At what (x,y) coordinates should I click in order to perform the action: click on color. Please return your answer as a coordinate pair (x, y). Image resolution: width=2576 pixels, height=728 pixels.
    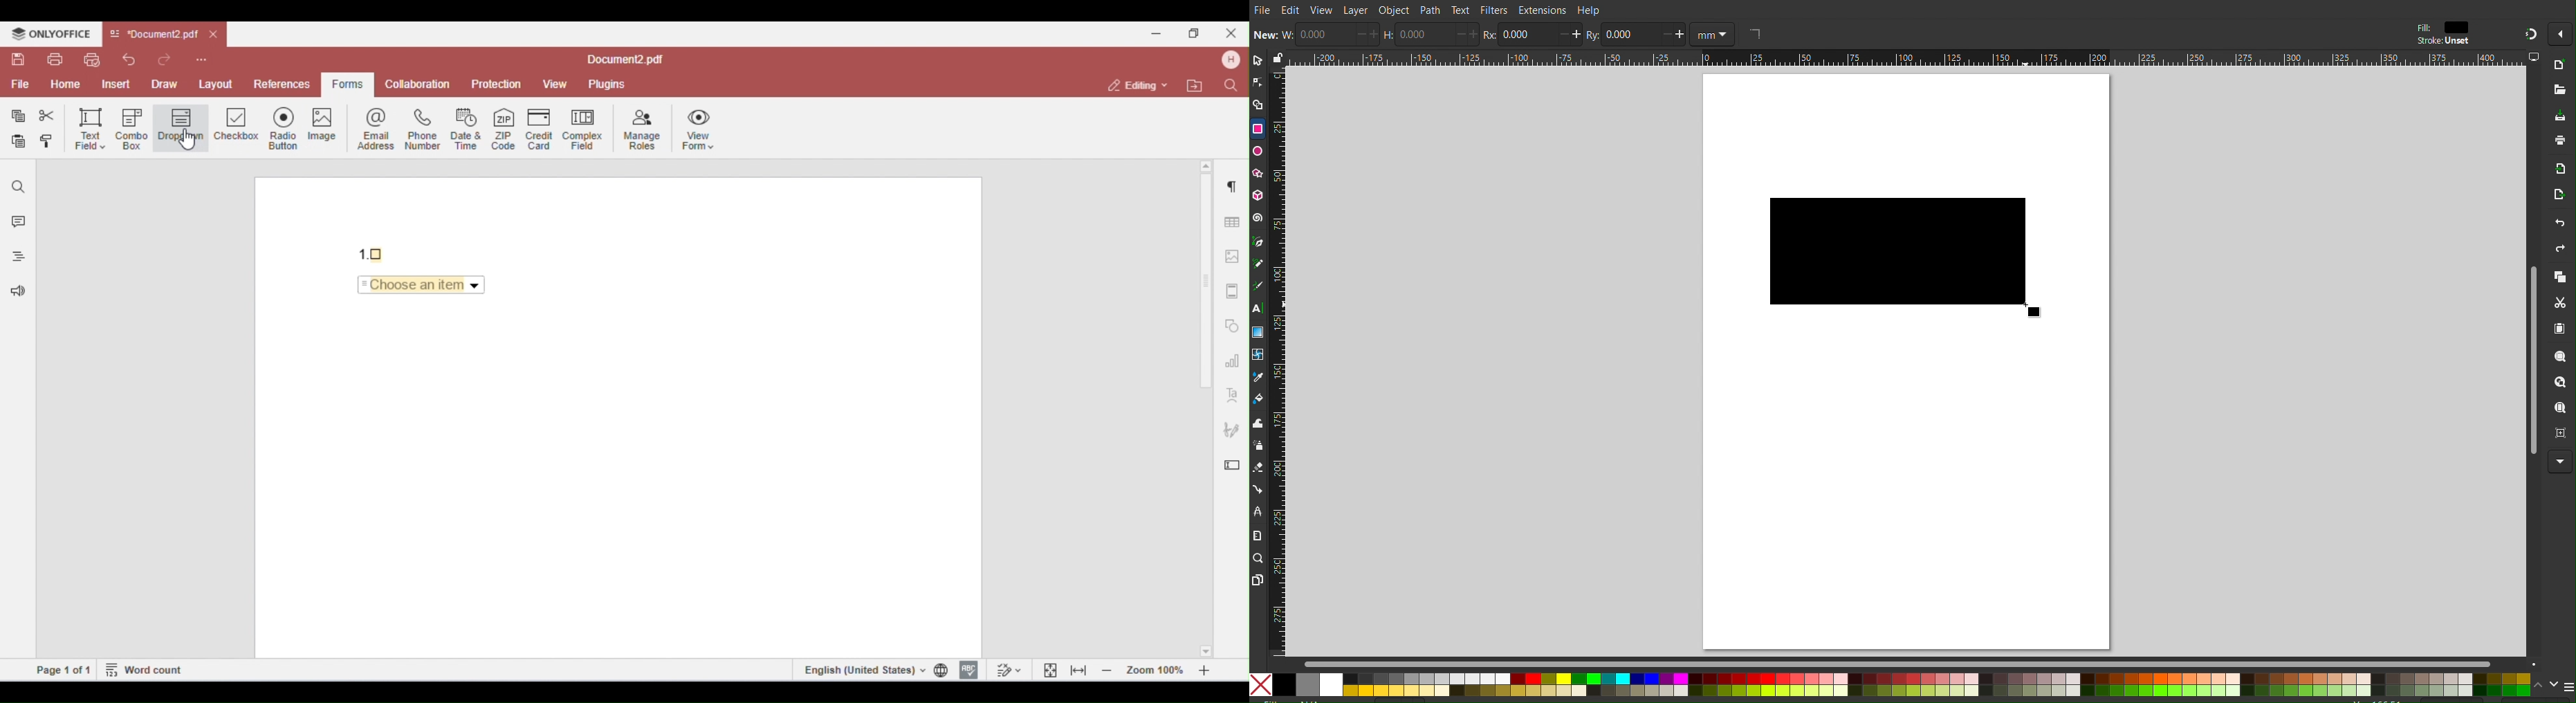
    Looking at the image, I should click on (2460, 27).